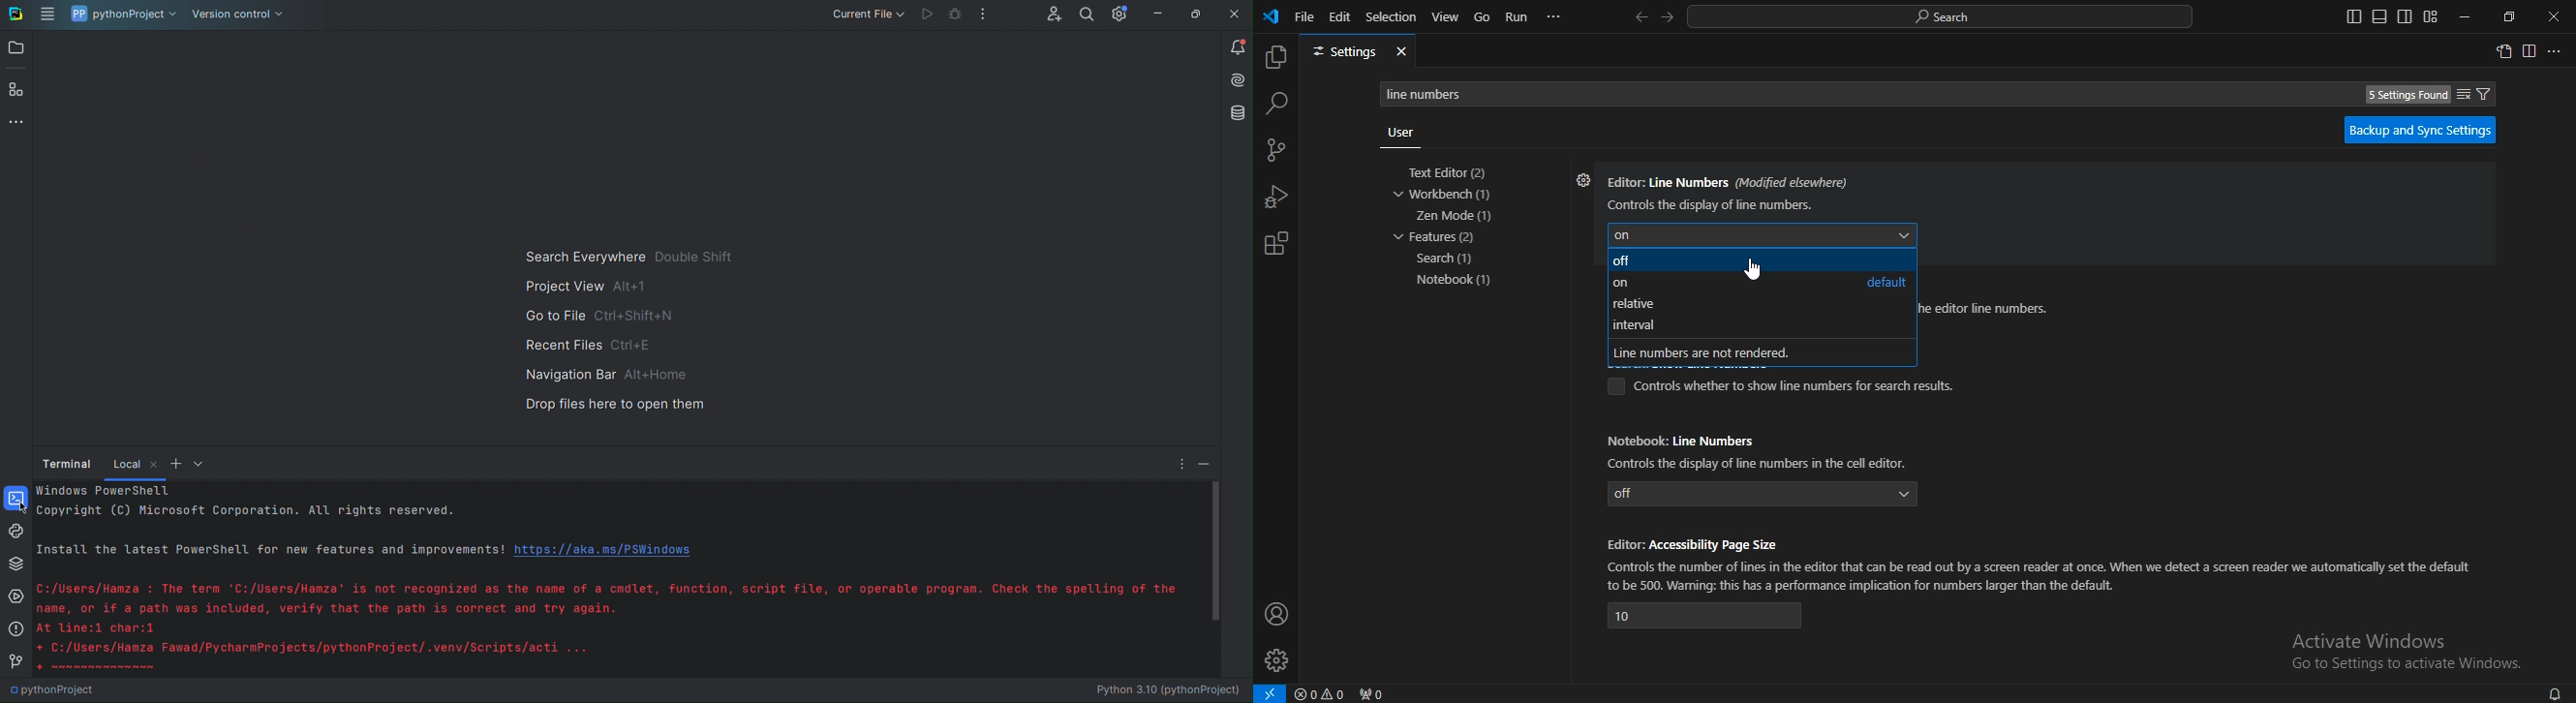 Image resolution: width=2576 pixels, height=728 pixels. I want to click on minimize, so click(2462, 17).